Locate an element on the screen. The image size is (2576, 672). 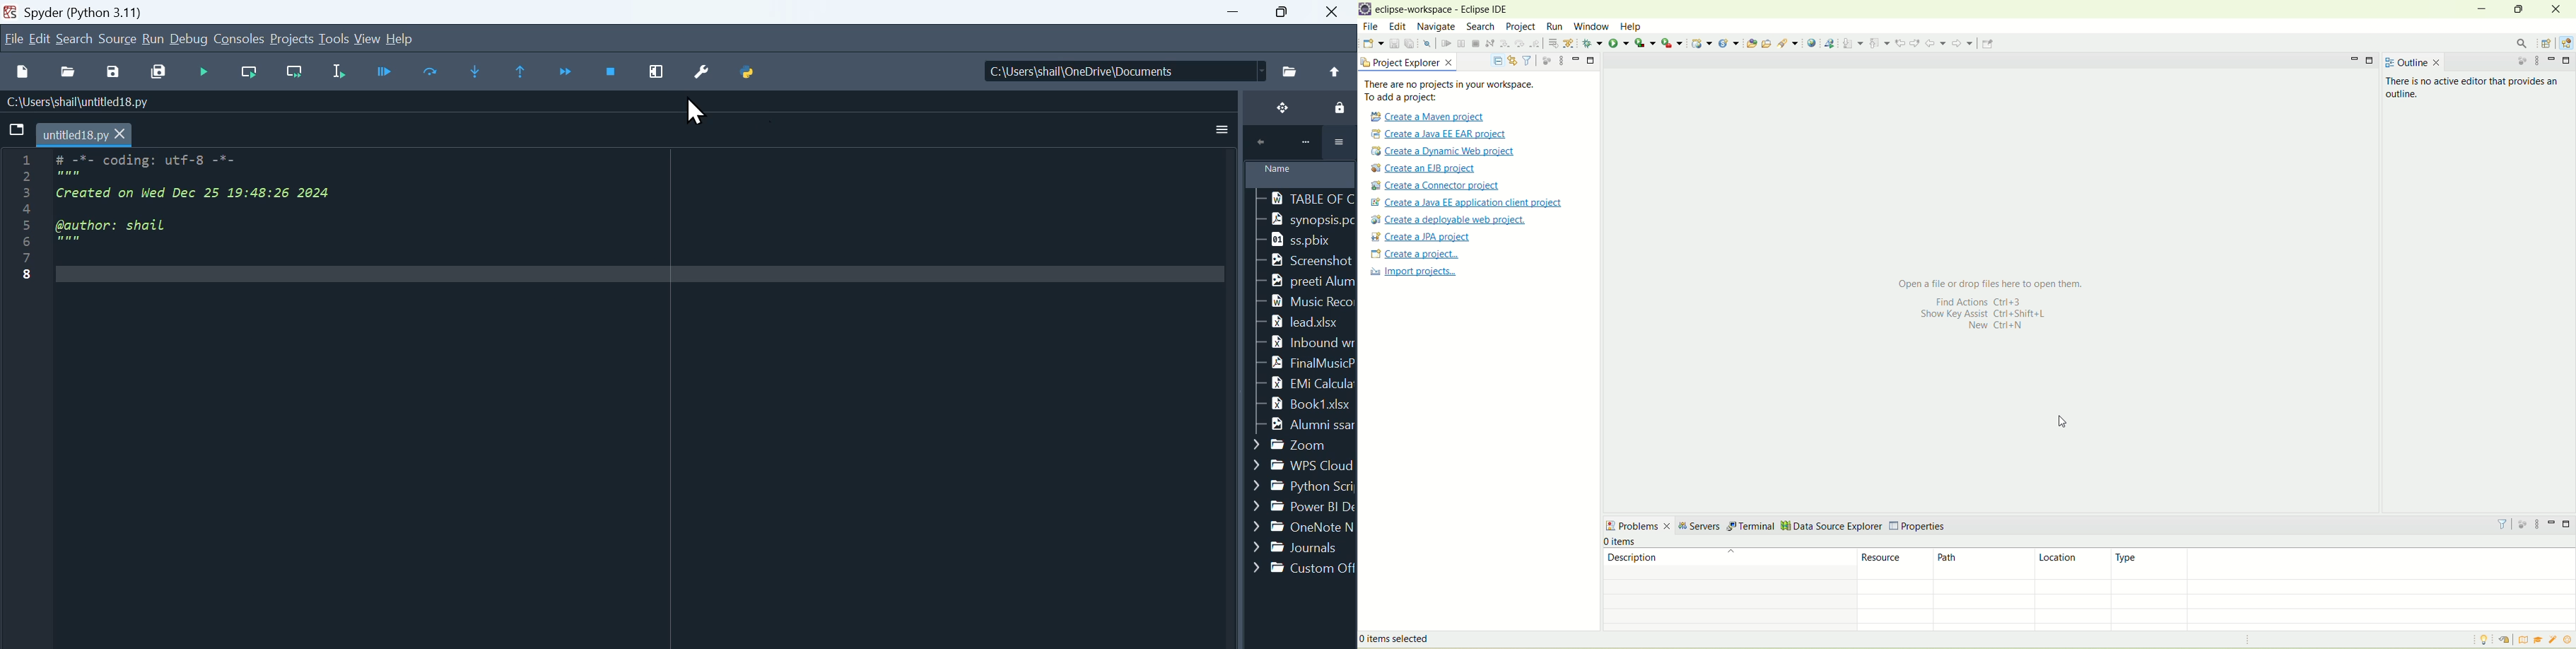
Help is located at coordinates (399, 37).